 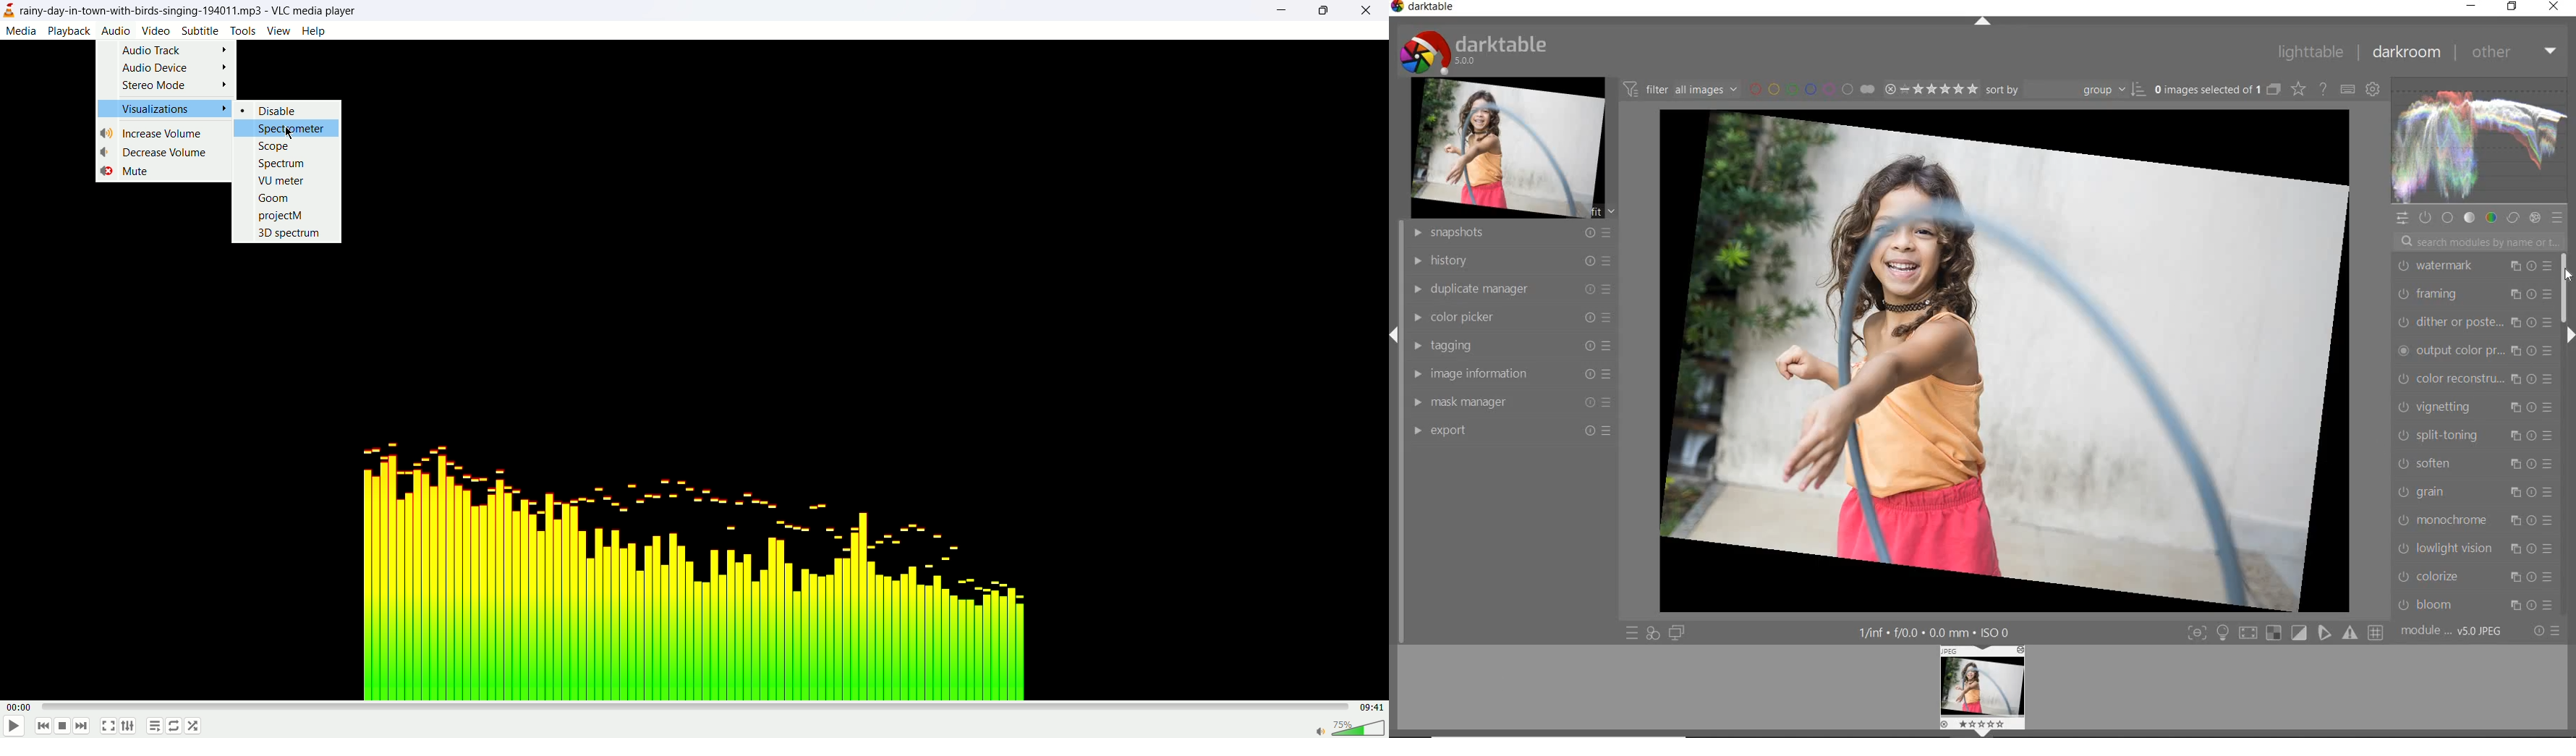 What do you see at coordinates (2475, 492) in the screenshot?
I see `grain` at bounding box center [2475, 492].